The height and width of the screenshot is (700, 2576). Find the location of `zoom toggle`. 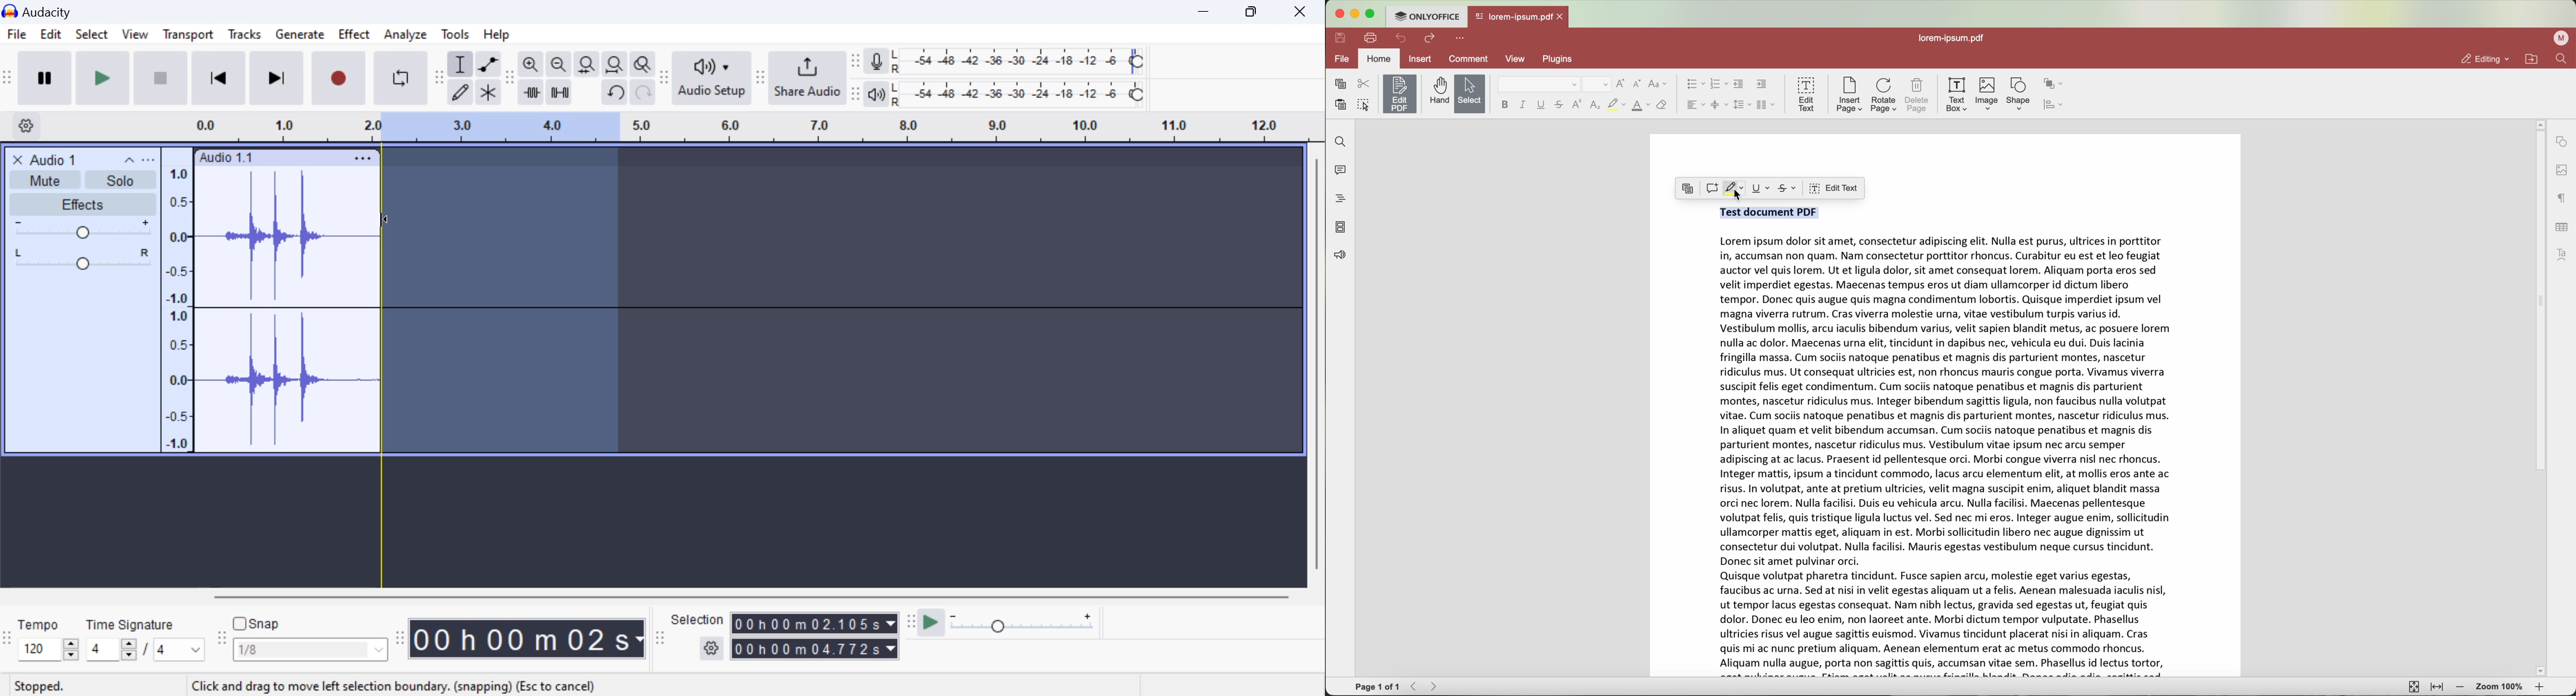

zoom toggle is located at coordinates (644, 66).